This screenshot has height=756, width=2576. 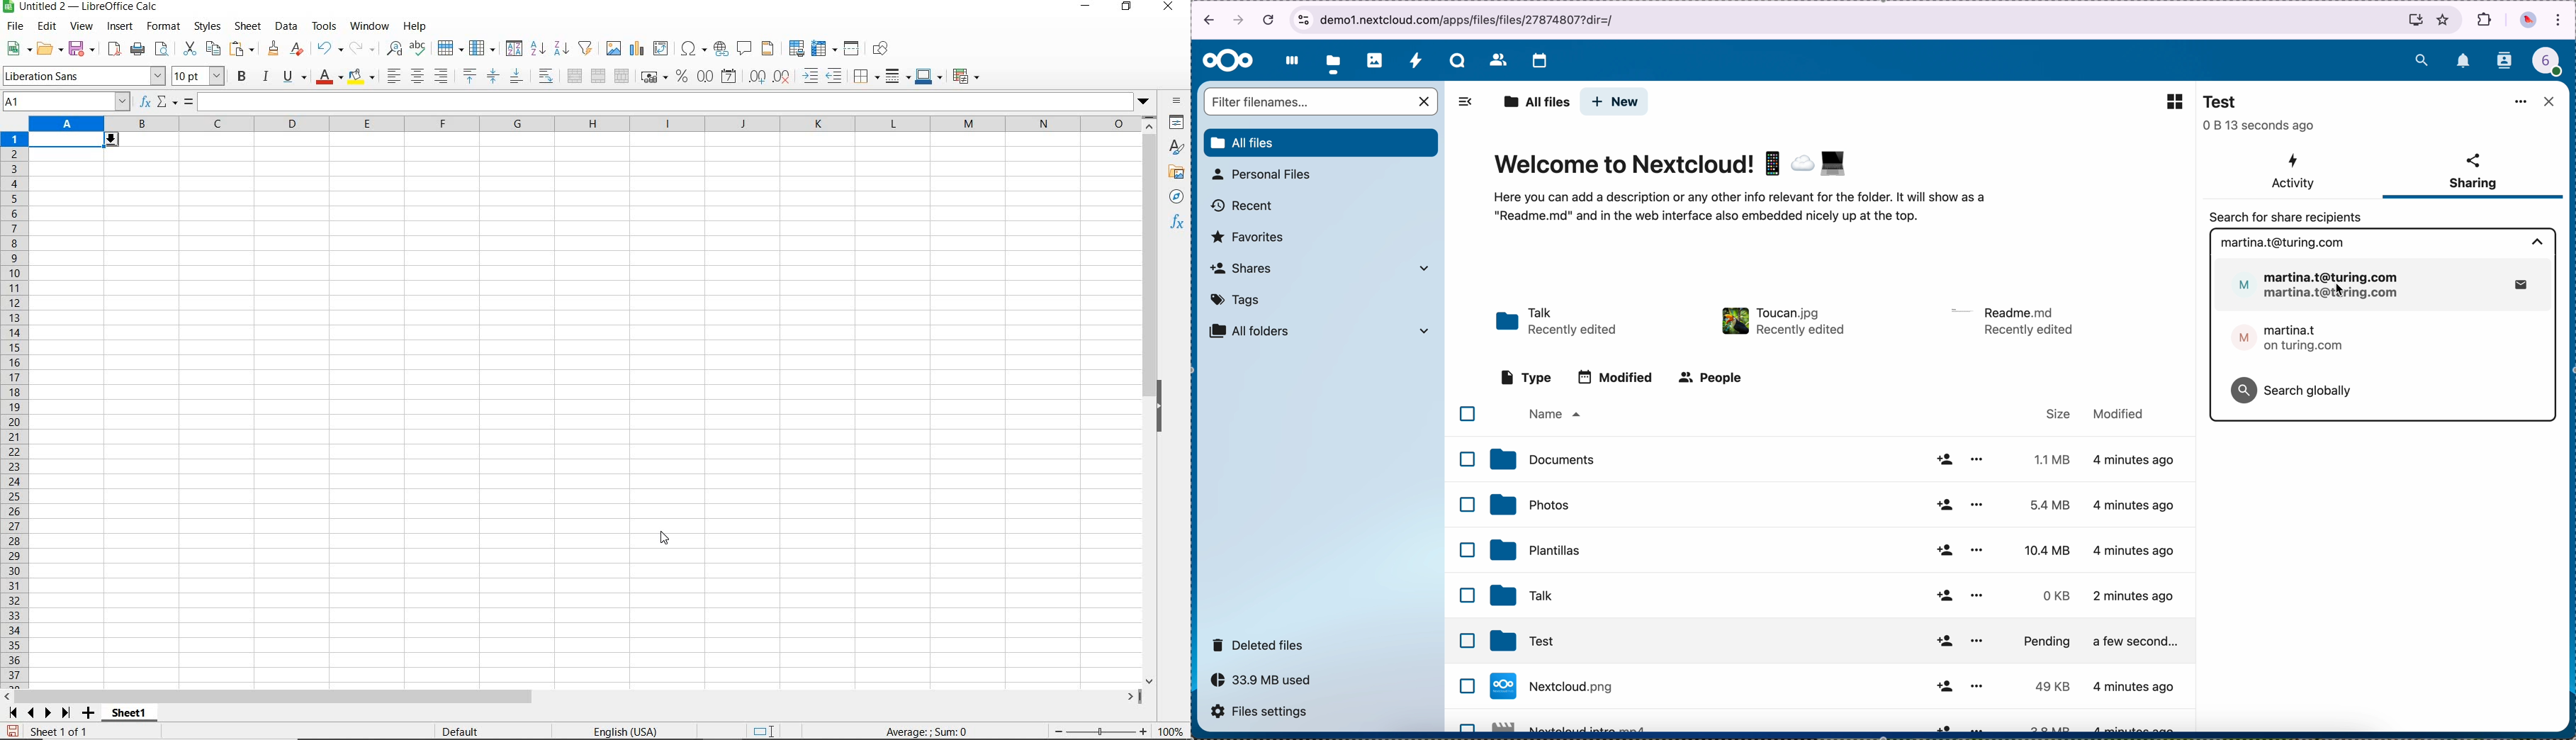 I want to click on align center, so click(x=417, y=77).